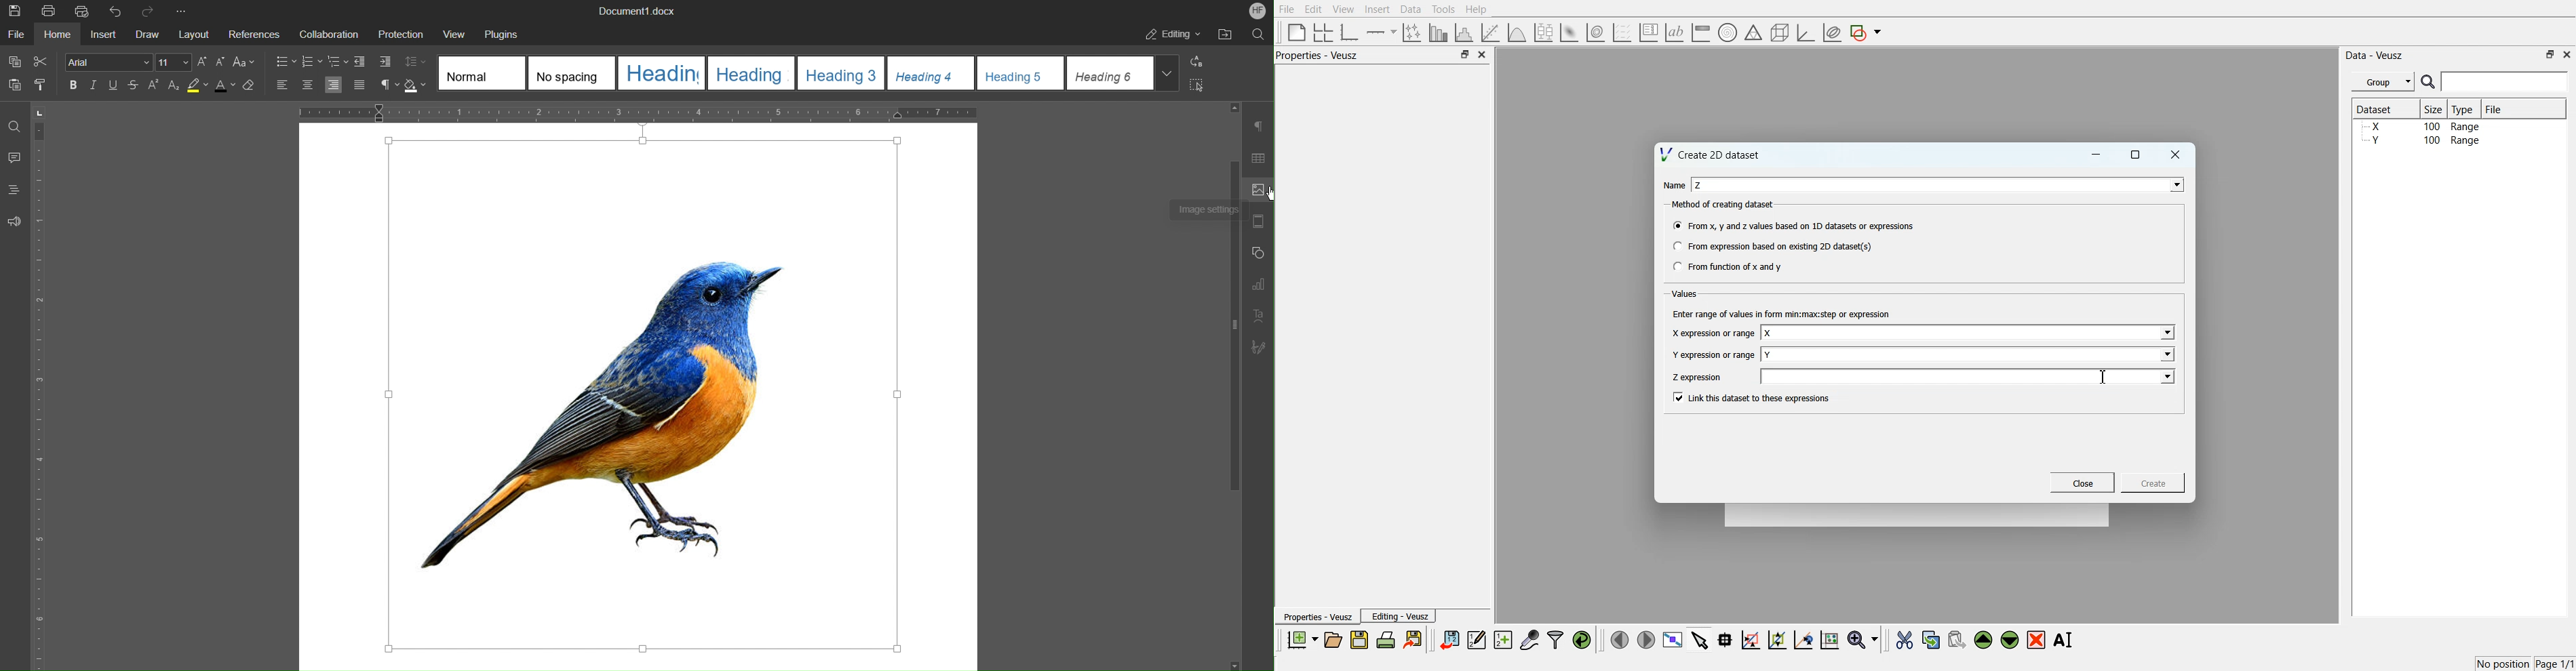  I want to click on Increase Font Size, so click(202, 62).